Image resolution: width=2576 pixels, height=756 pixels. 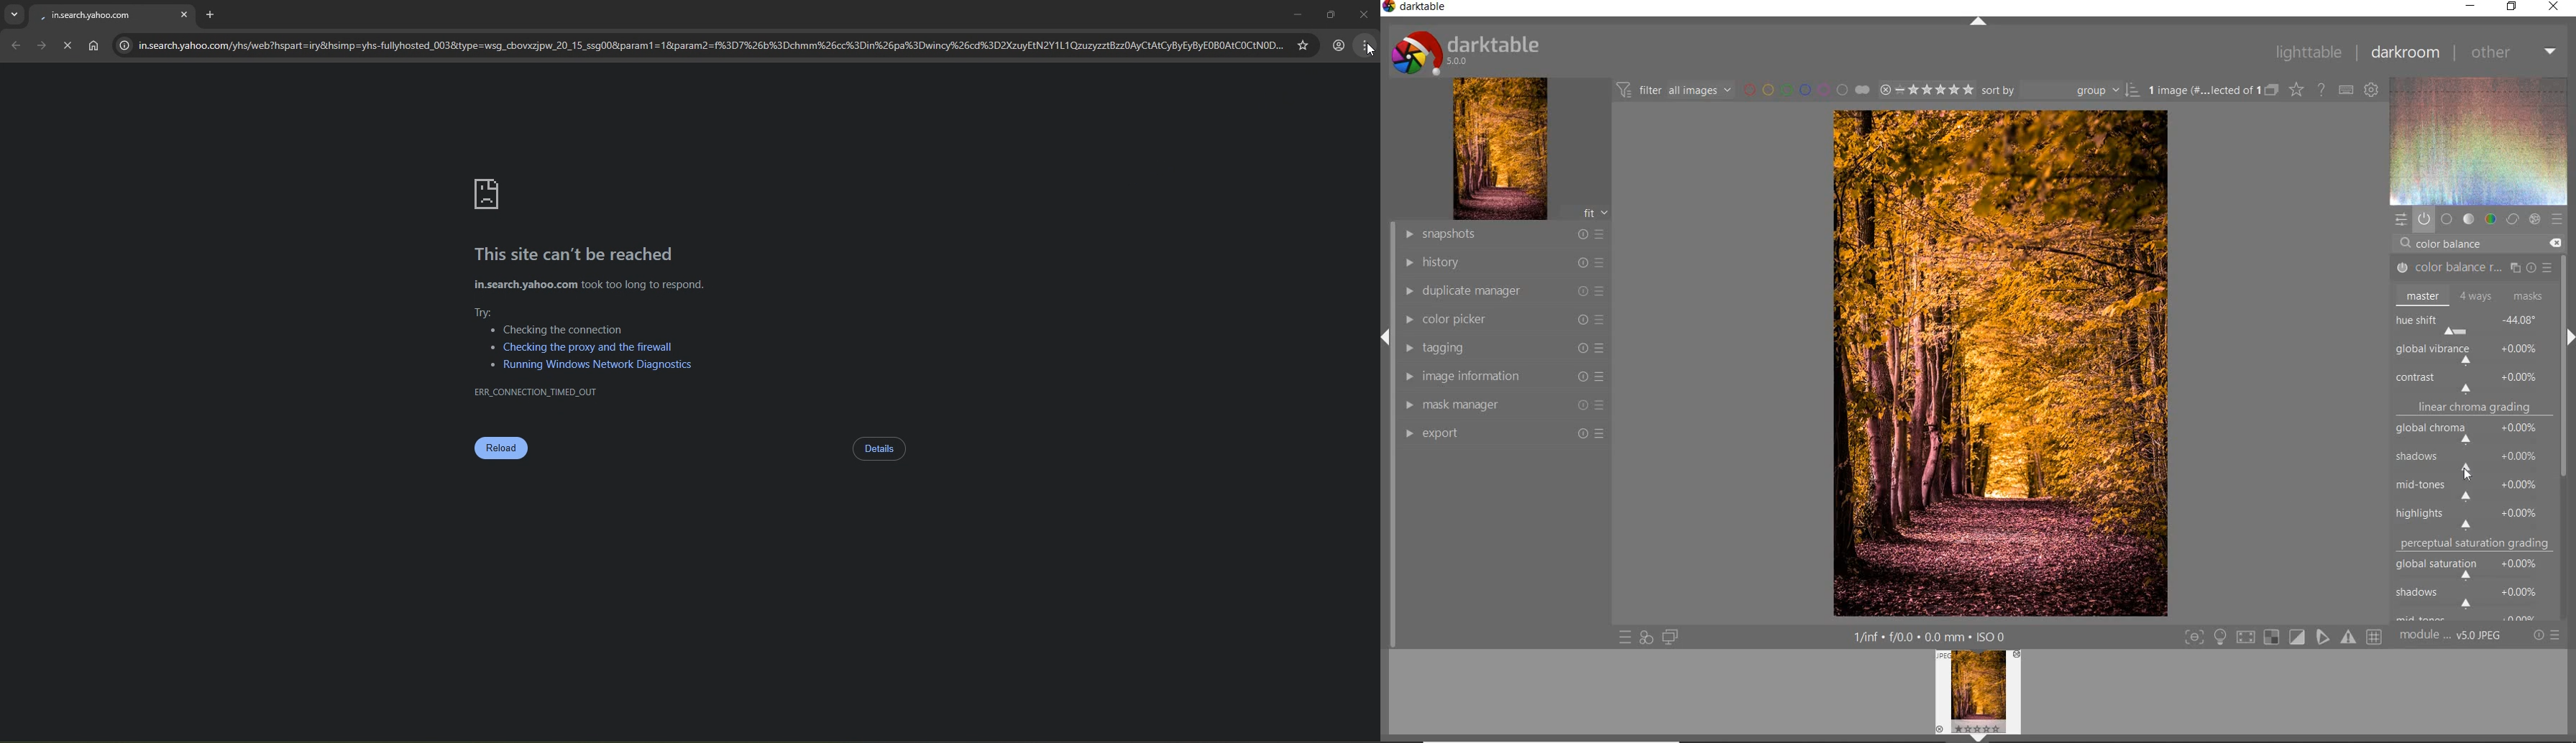 What do you see at coordinates (2201, 90) in the screenshot?
I see `selected images` at bounding box center [2201, 90].